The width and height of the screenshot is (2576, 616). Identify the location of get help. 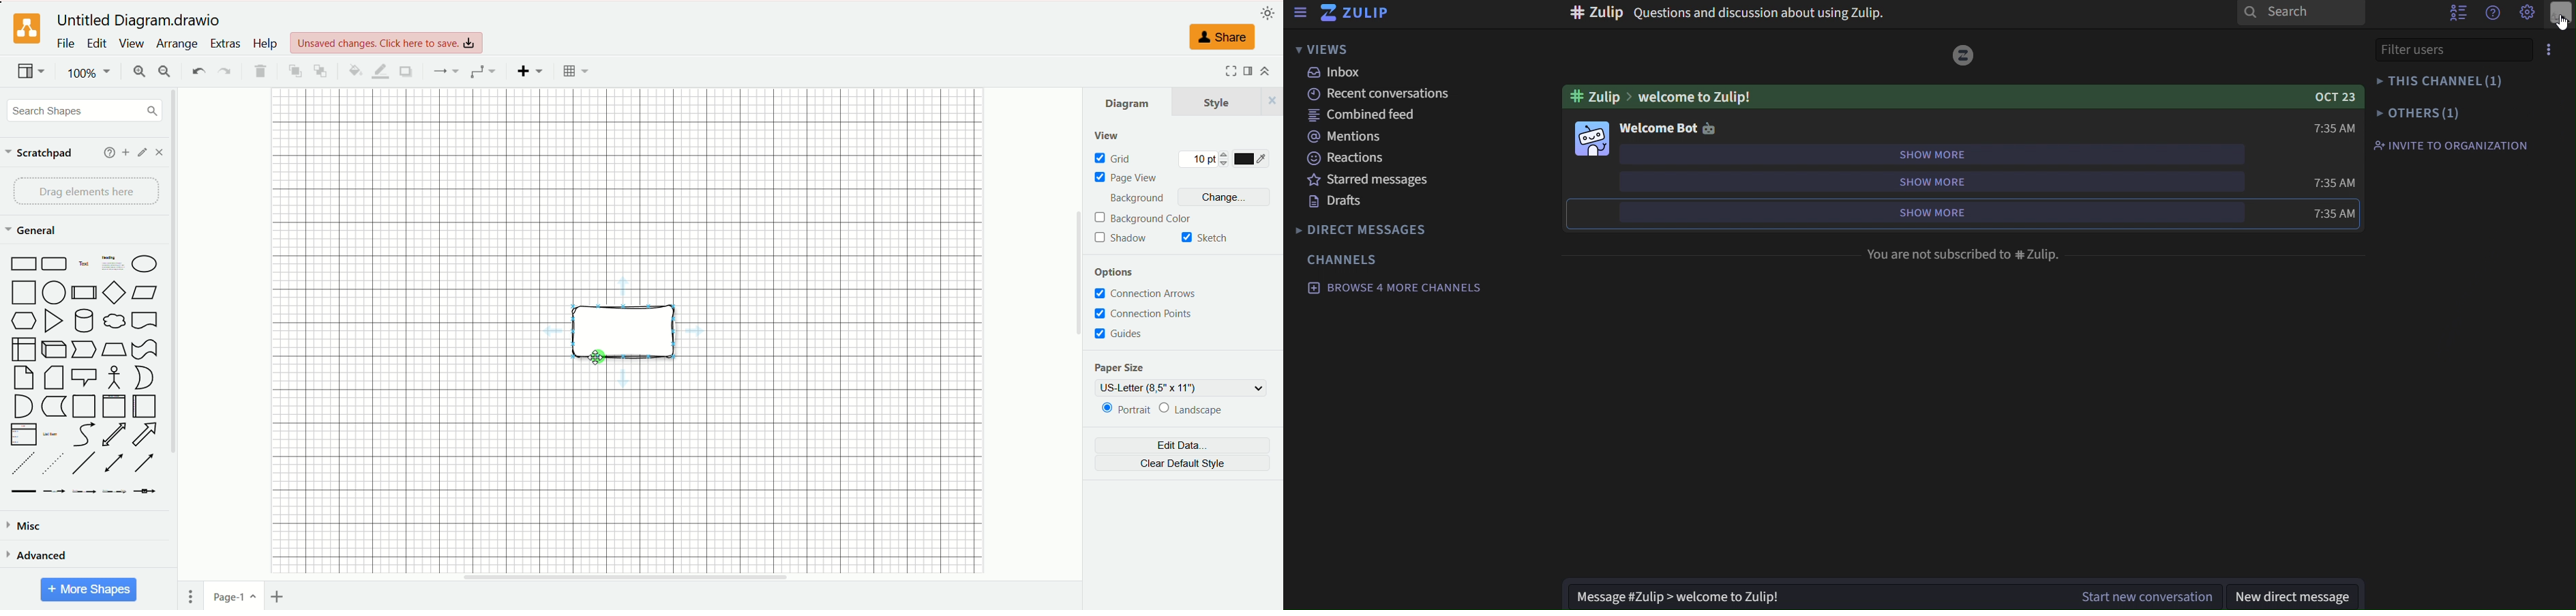
(2492, 14).